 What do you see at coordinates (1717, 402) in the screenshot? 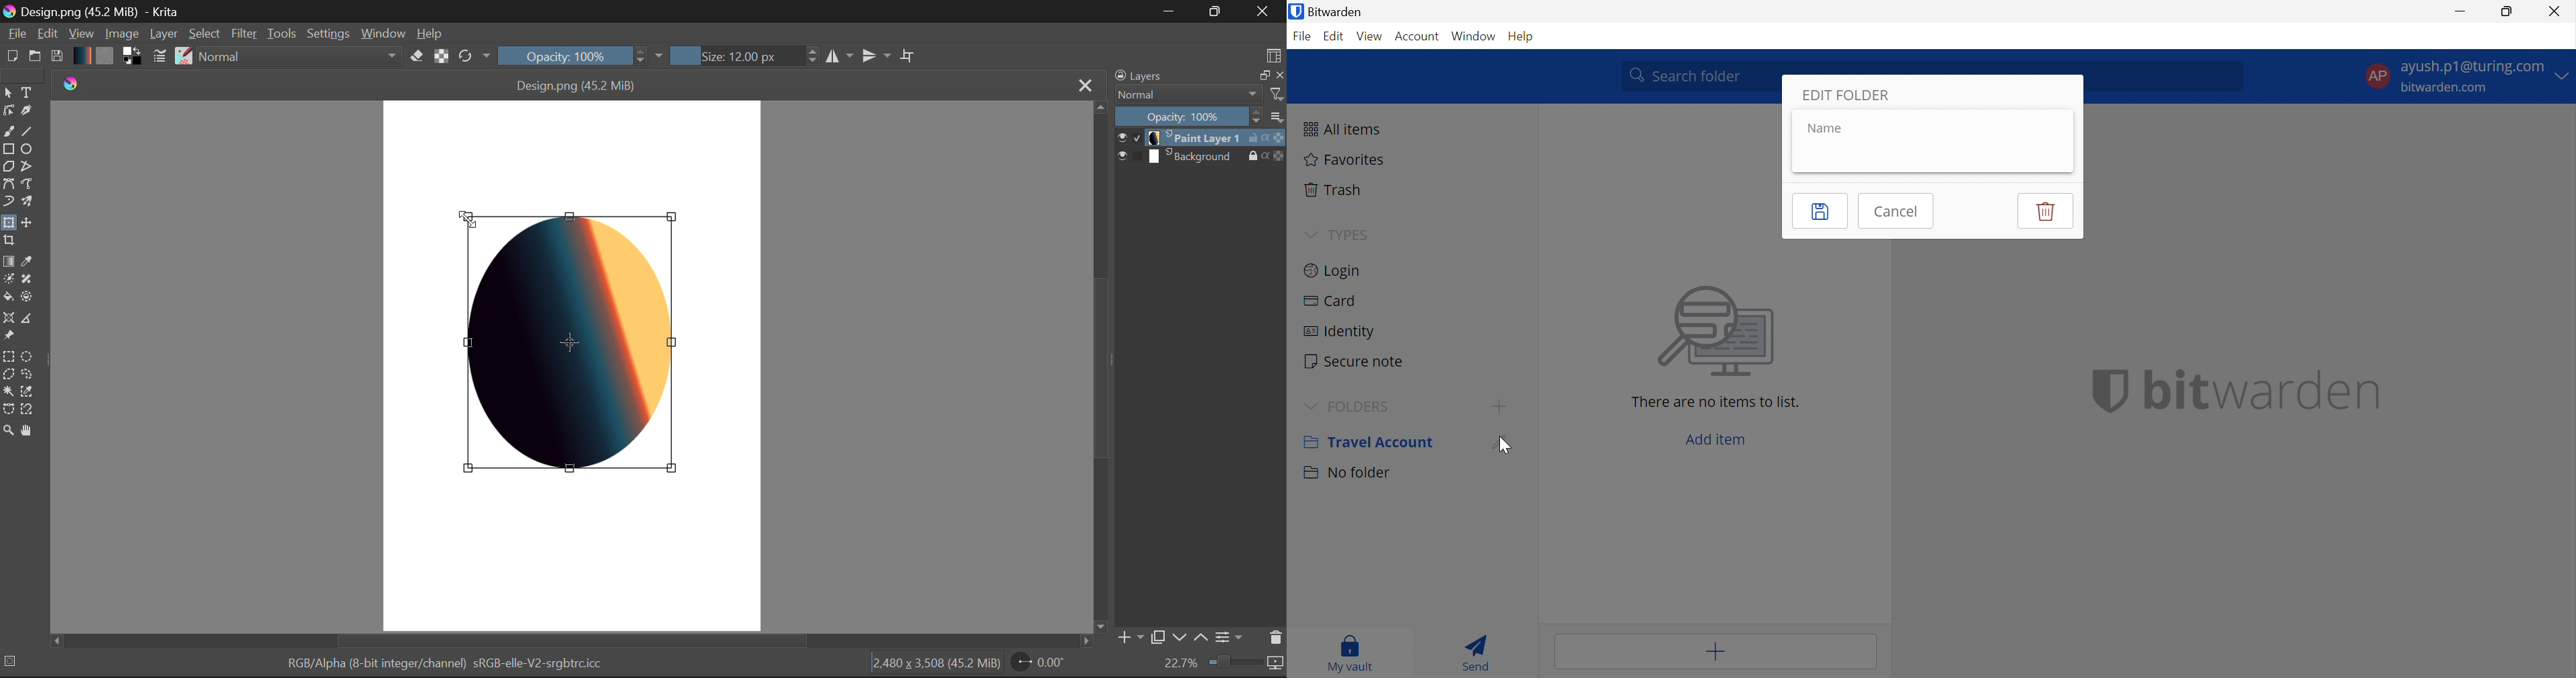
I see `There are no items to list` at bounding box center [1717, 402].